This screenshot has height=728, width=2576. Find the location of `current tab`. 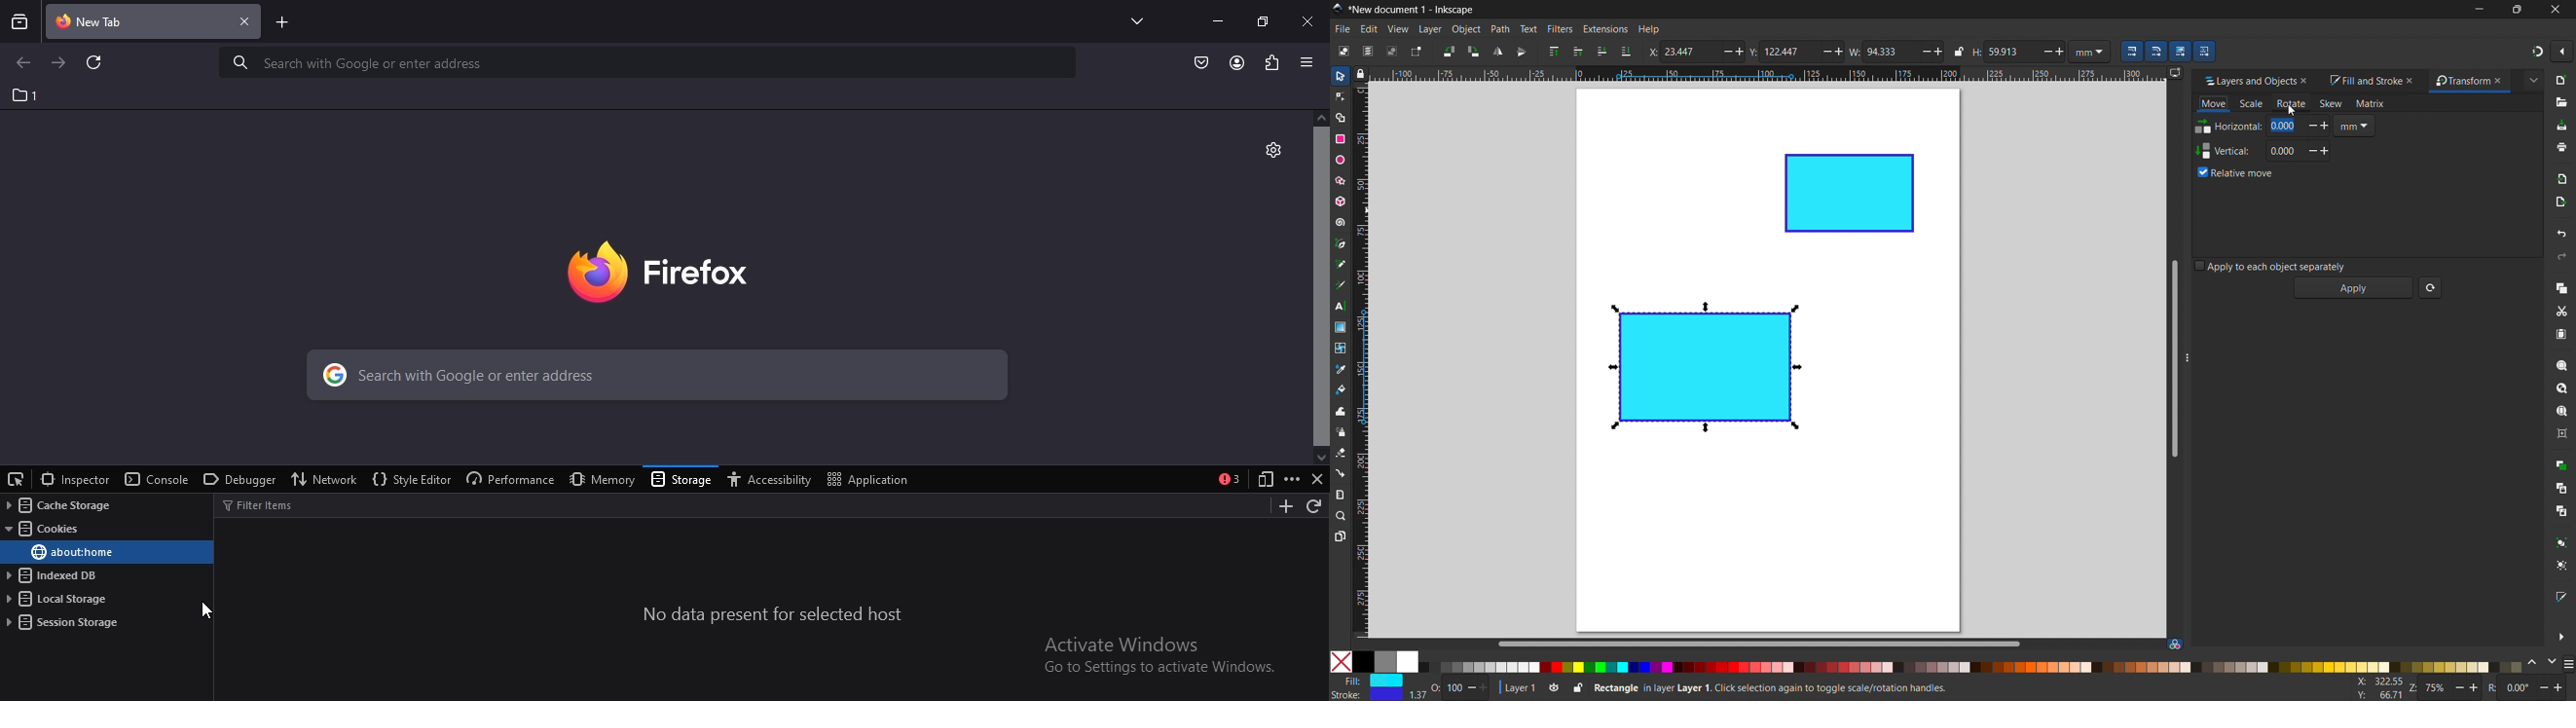

current tab is located at coordinates (155, 23).